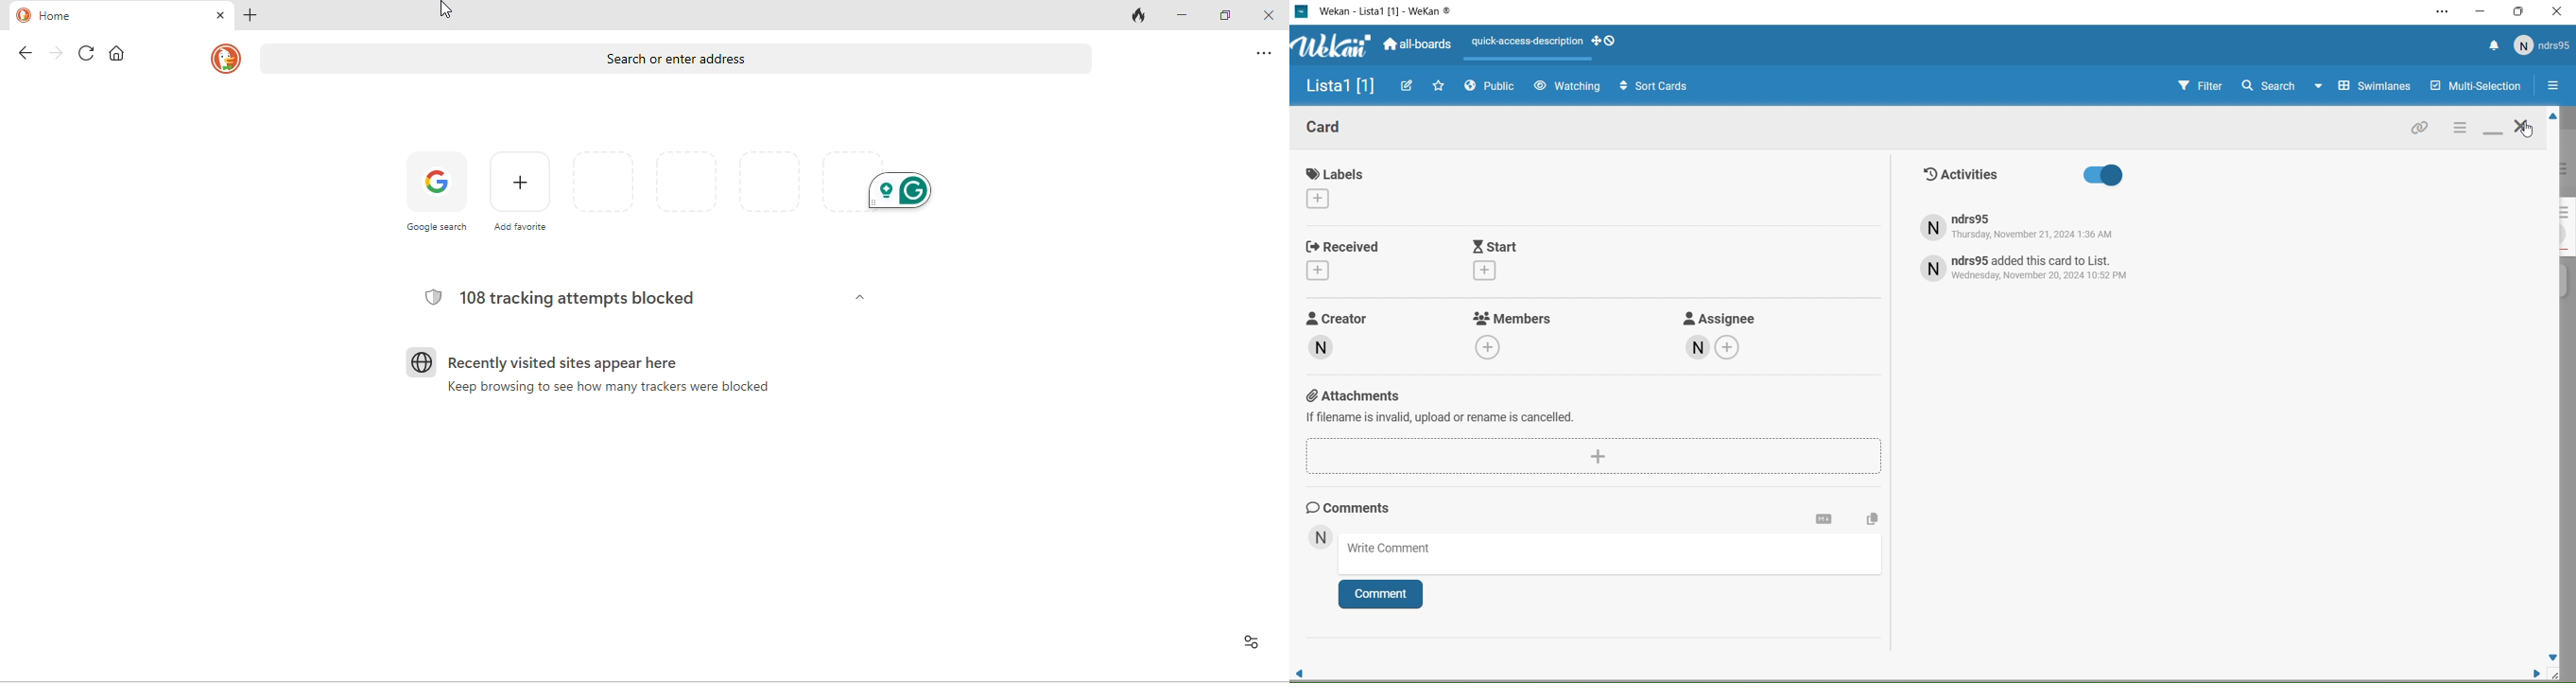  I want to click on Close, so click(2523, 128).